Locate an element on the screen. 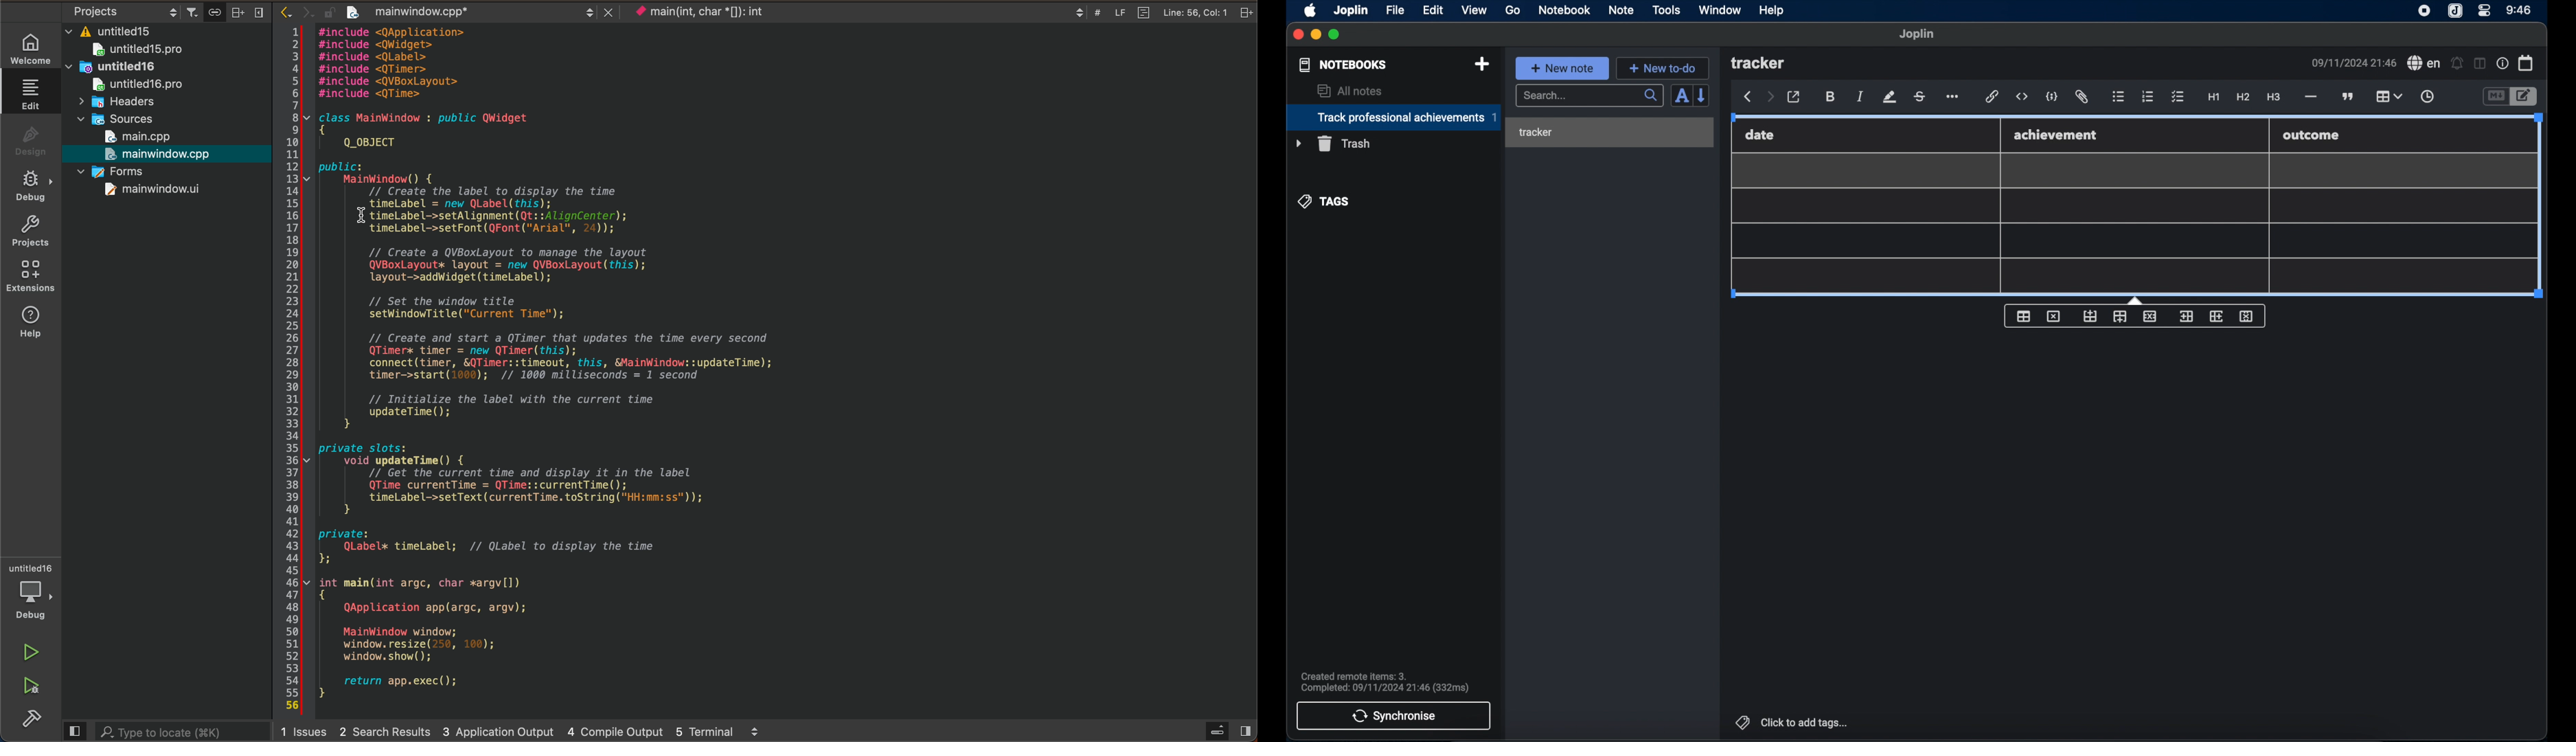  attach file is located at coordinates (2083, 98).